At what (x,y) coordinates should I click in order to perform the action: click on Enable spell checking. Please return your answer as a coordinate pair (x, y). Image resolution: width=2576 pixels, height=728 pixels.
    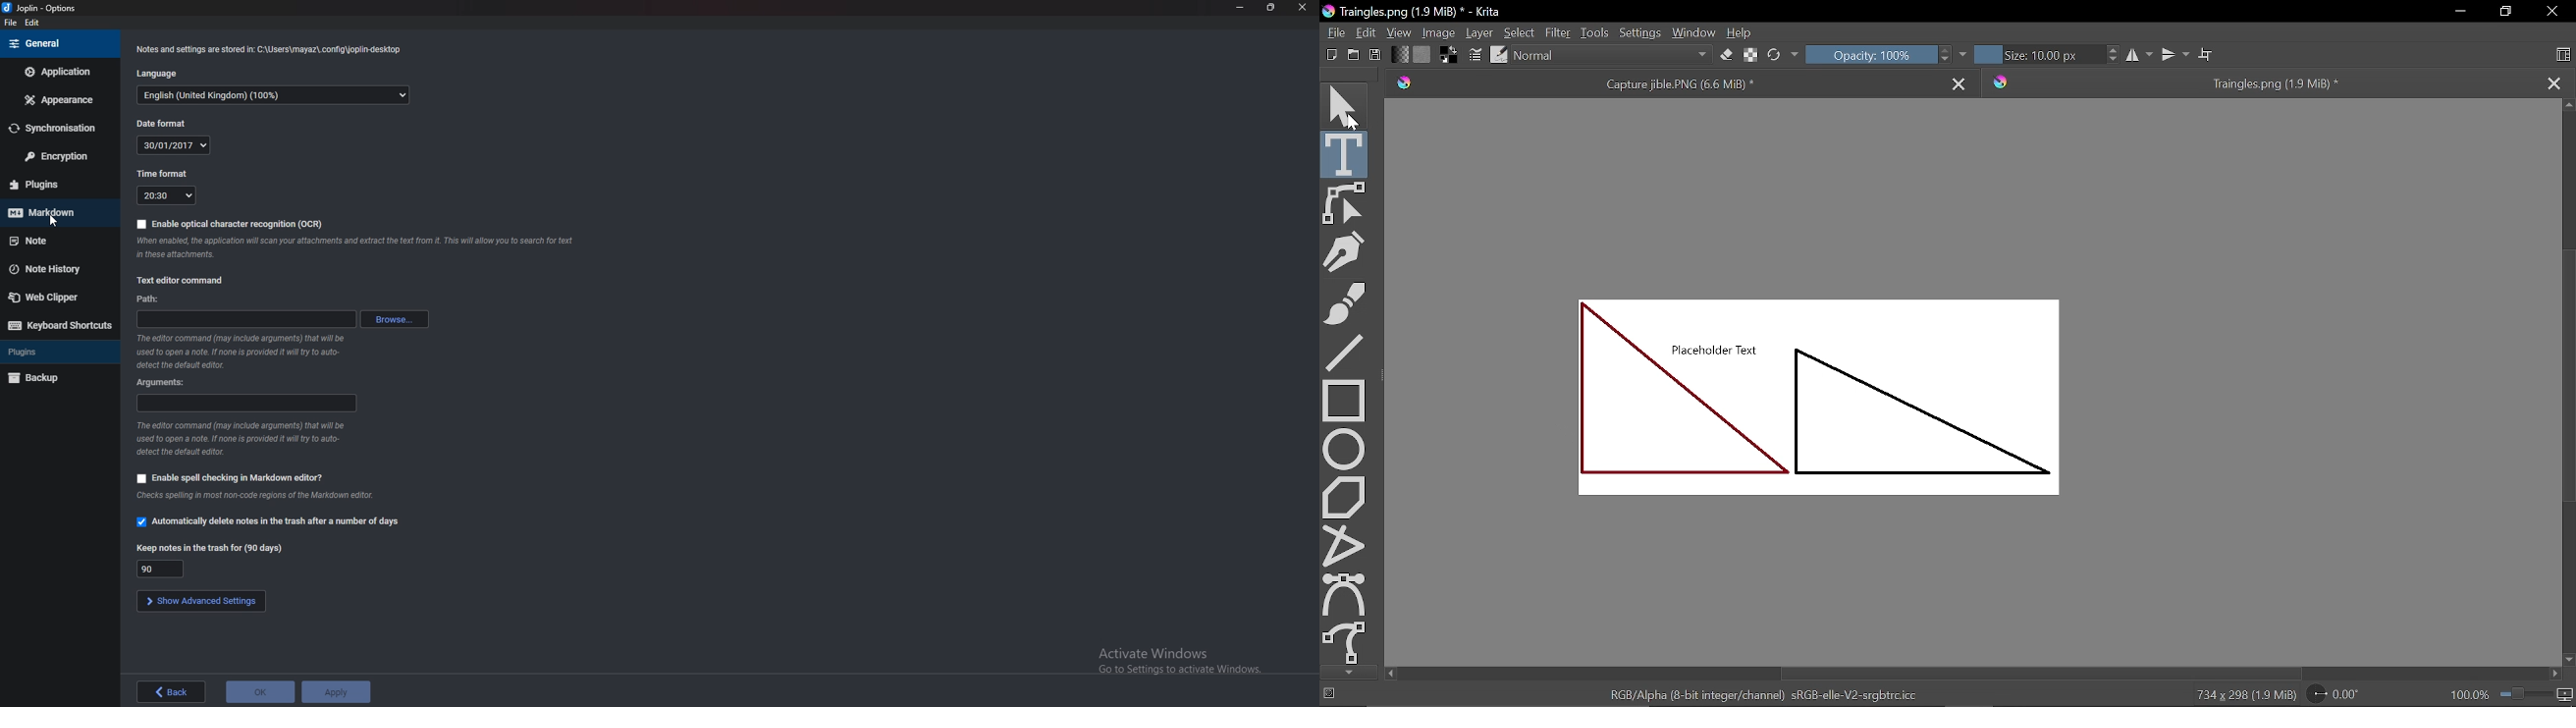
    Looking at the image, I should click on (232, 478).